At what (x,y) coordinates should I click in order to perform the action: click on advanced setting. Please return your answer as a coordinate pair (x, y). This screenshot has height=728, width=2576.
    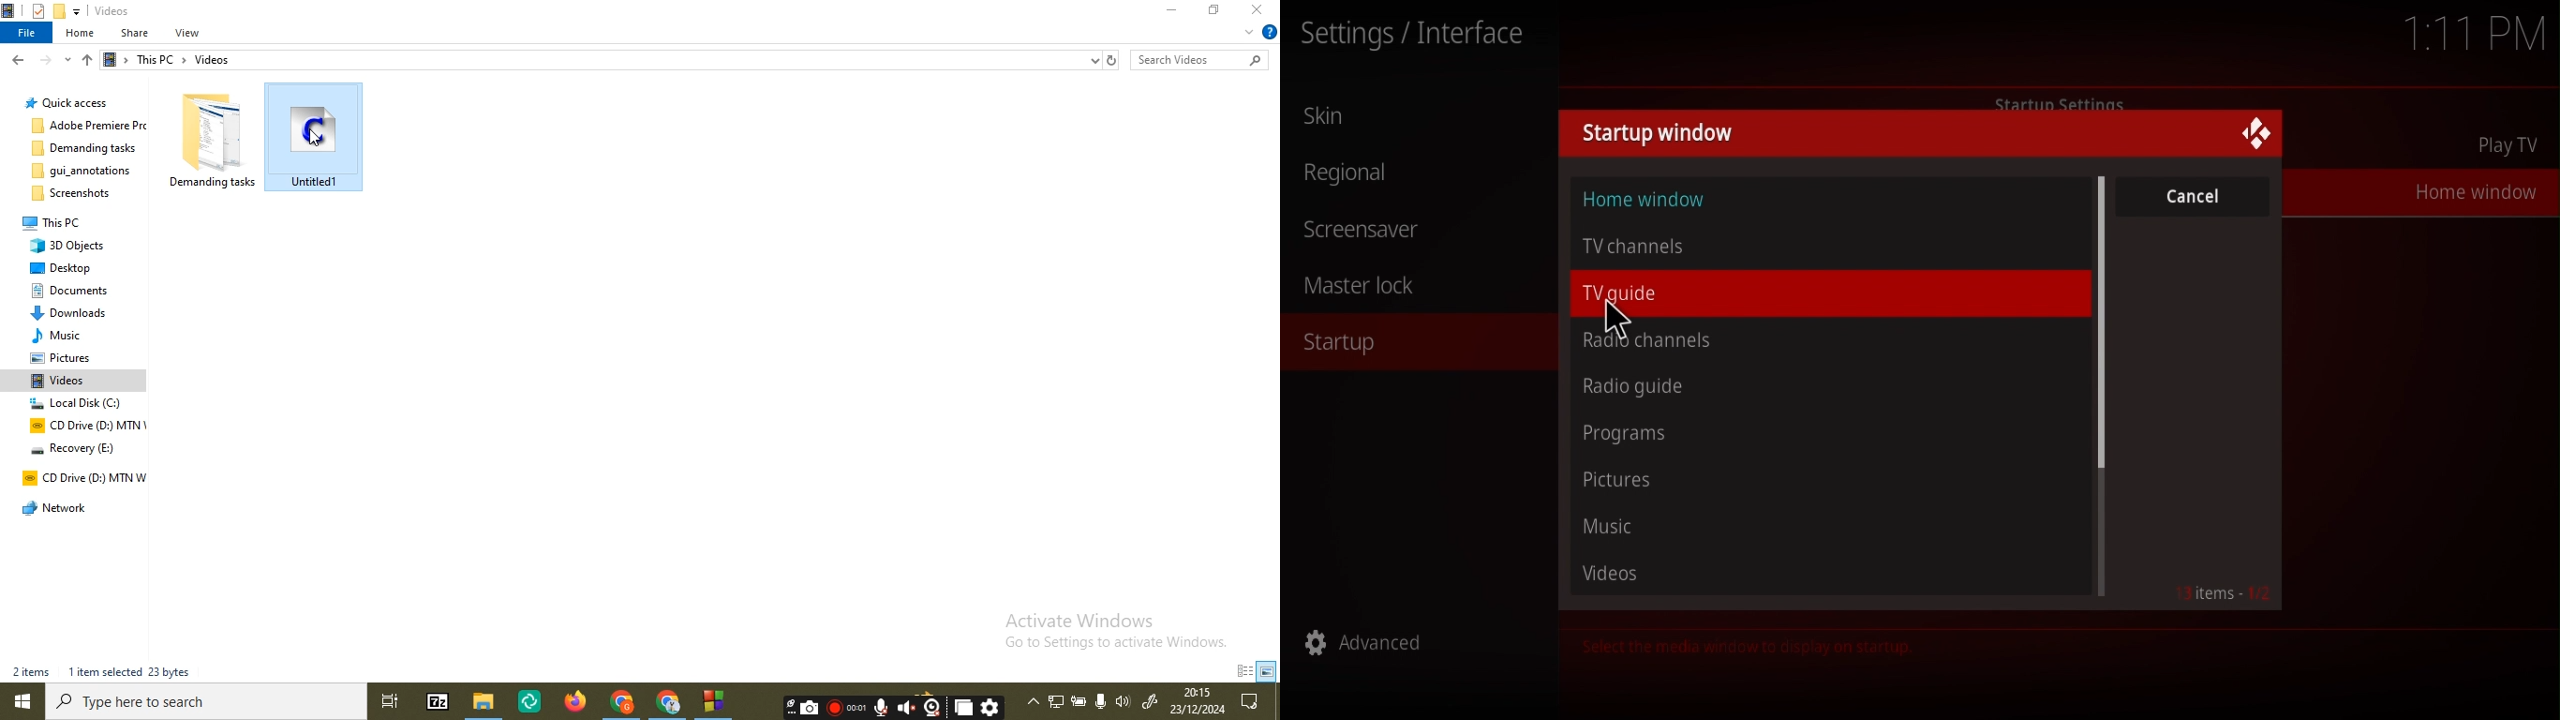
    Looking at the image, I should click on (1377, 646).